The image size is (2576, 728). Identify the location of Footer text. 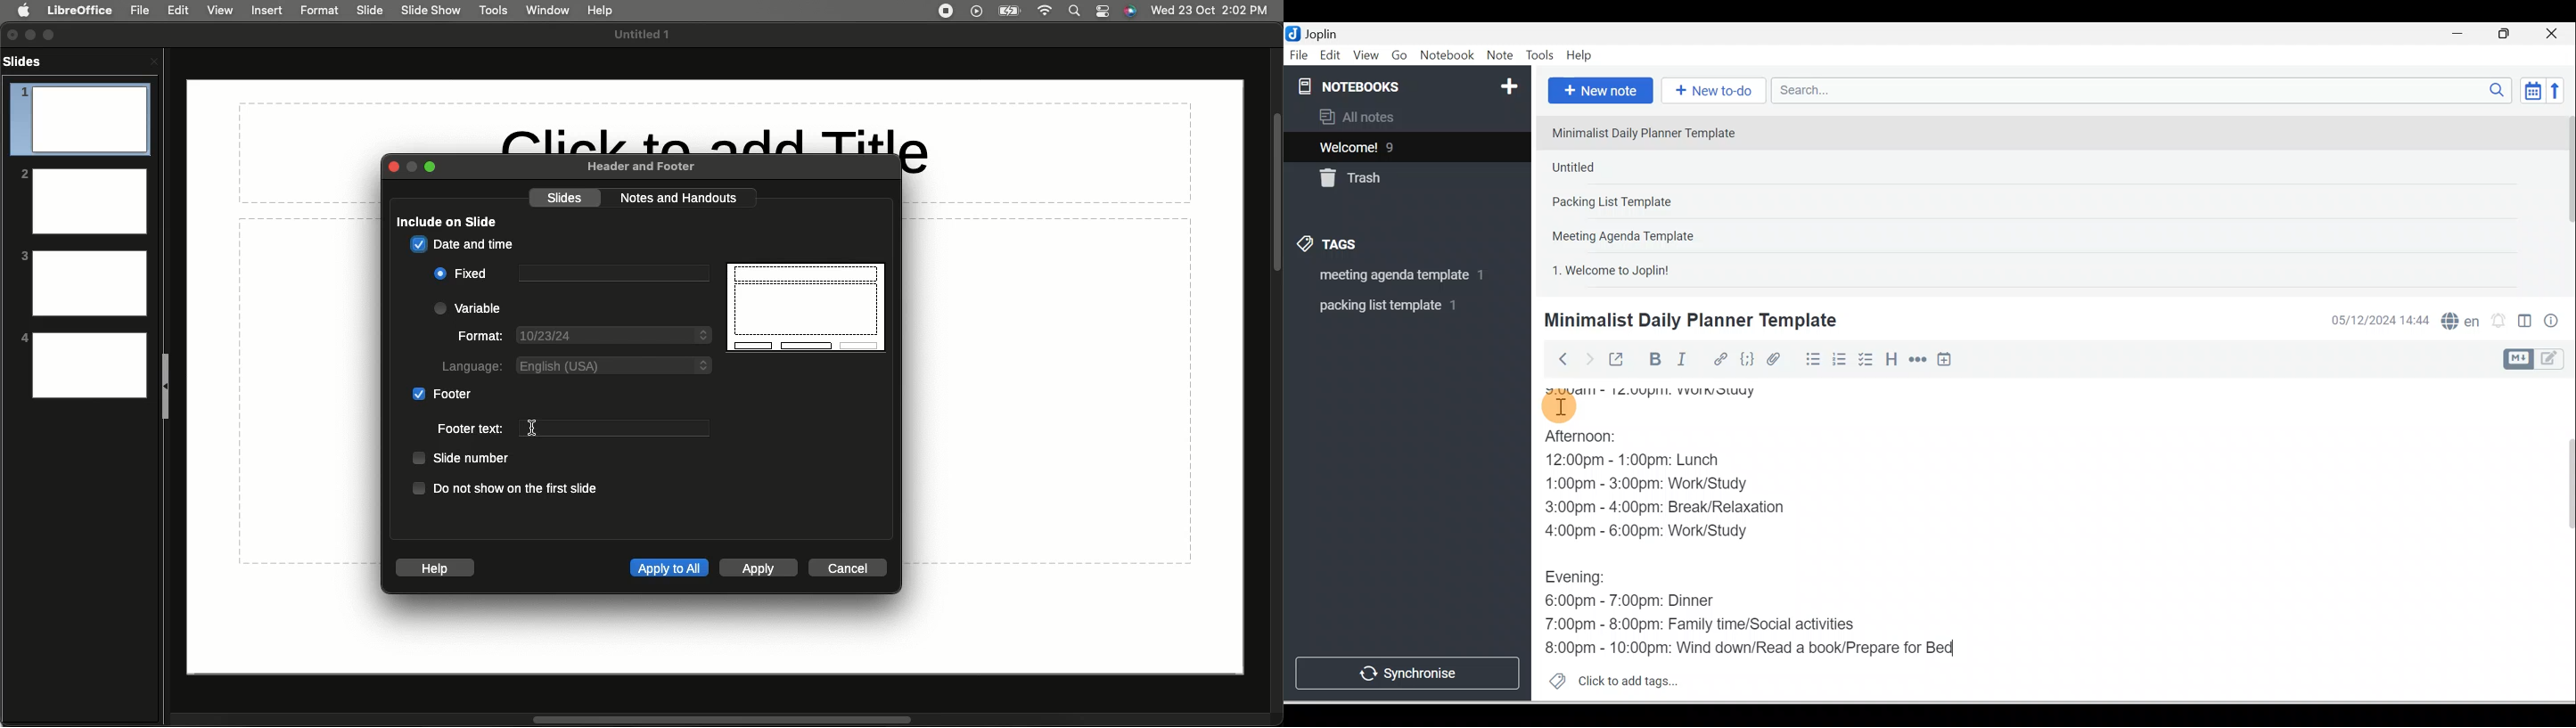
(470, 429).